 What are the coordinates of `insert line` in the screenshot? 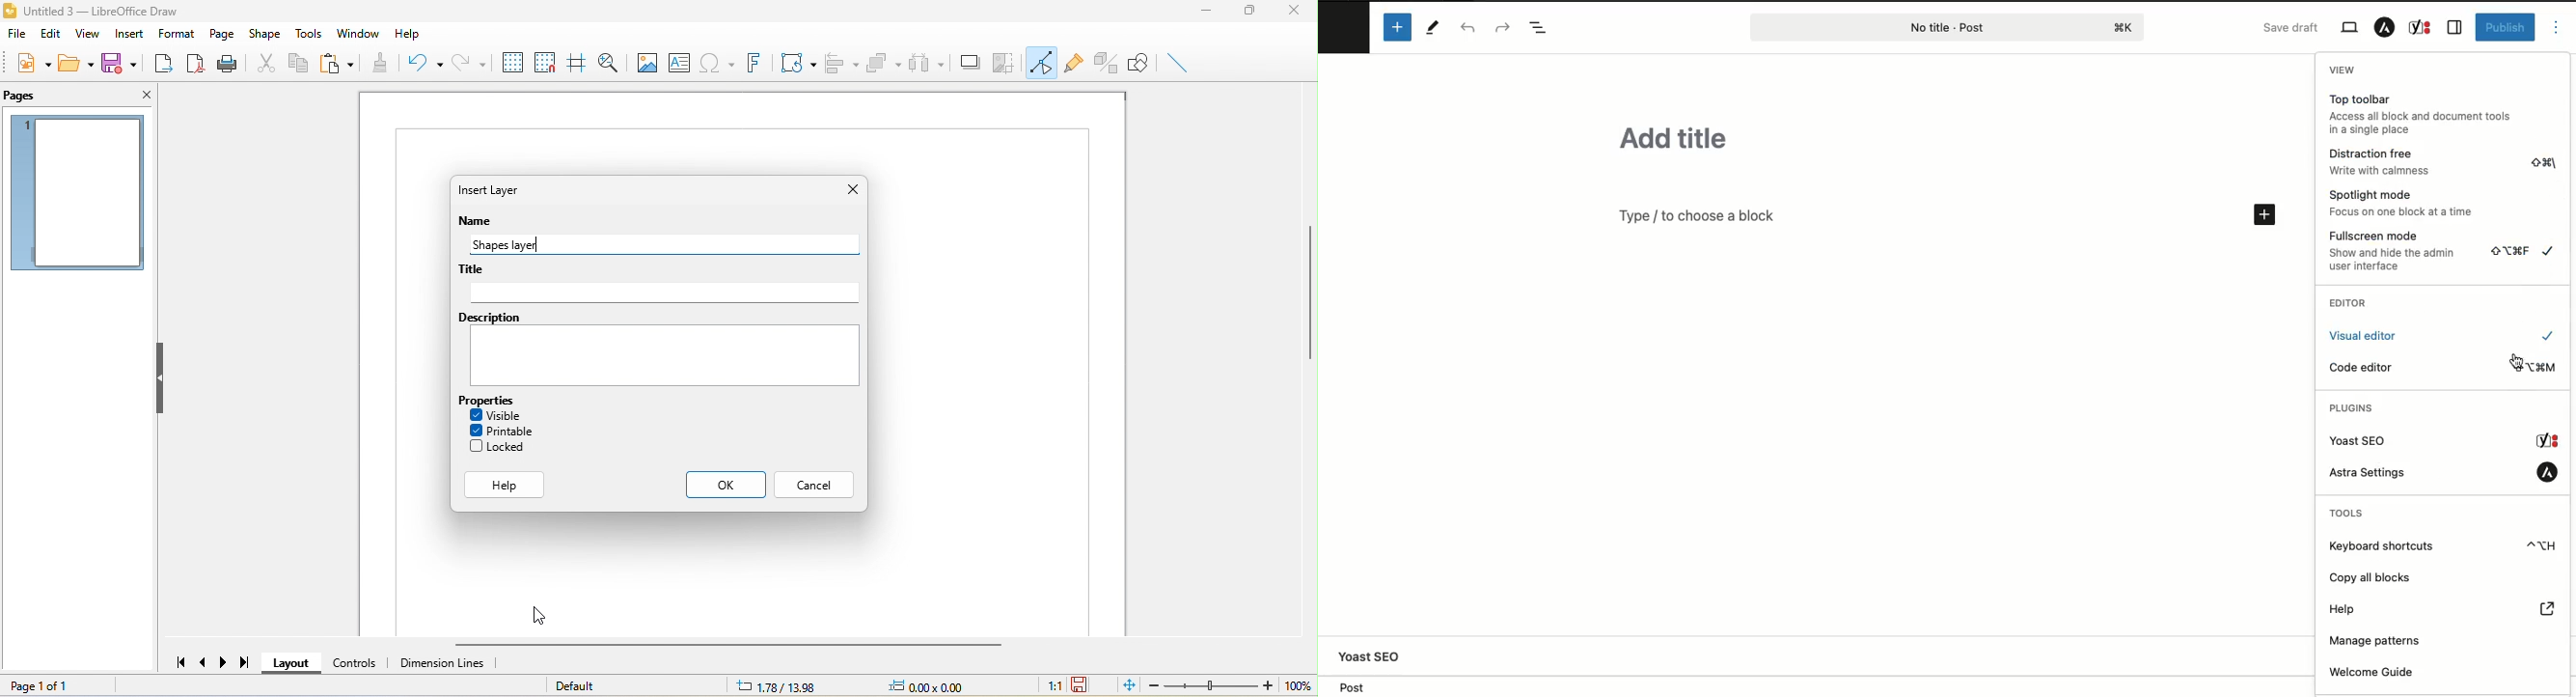 It's located at (1181, 63).